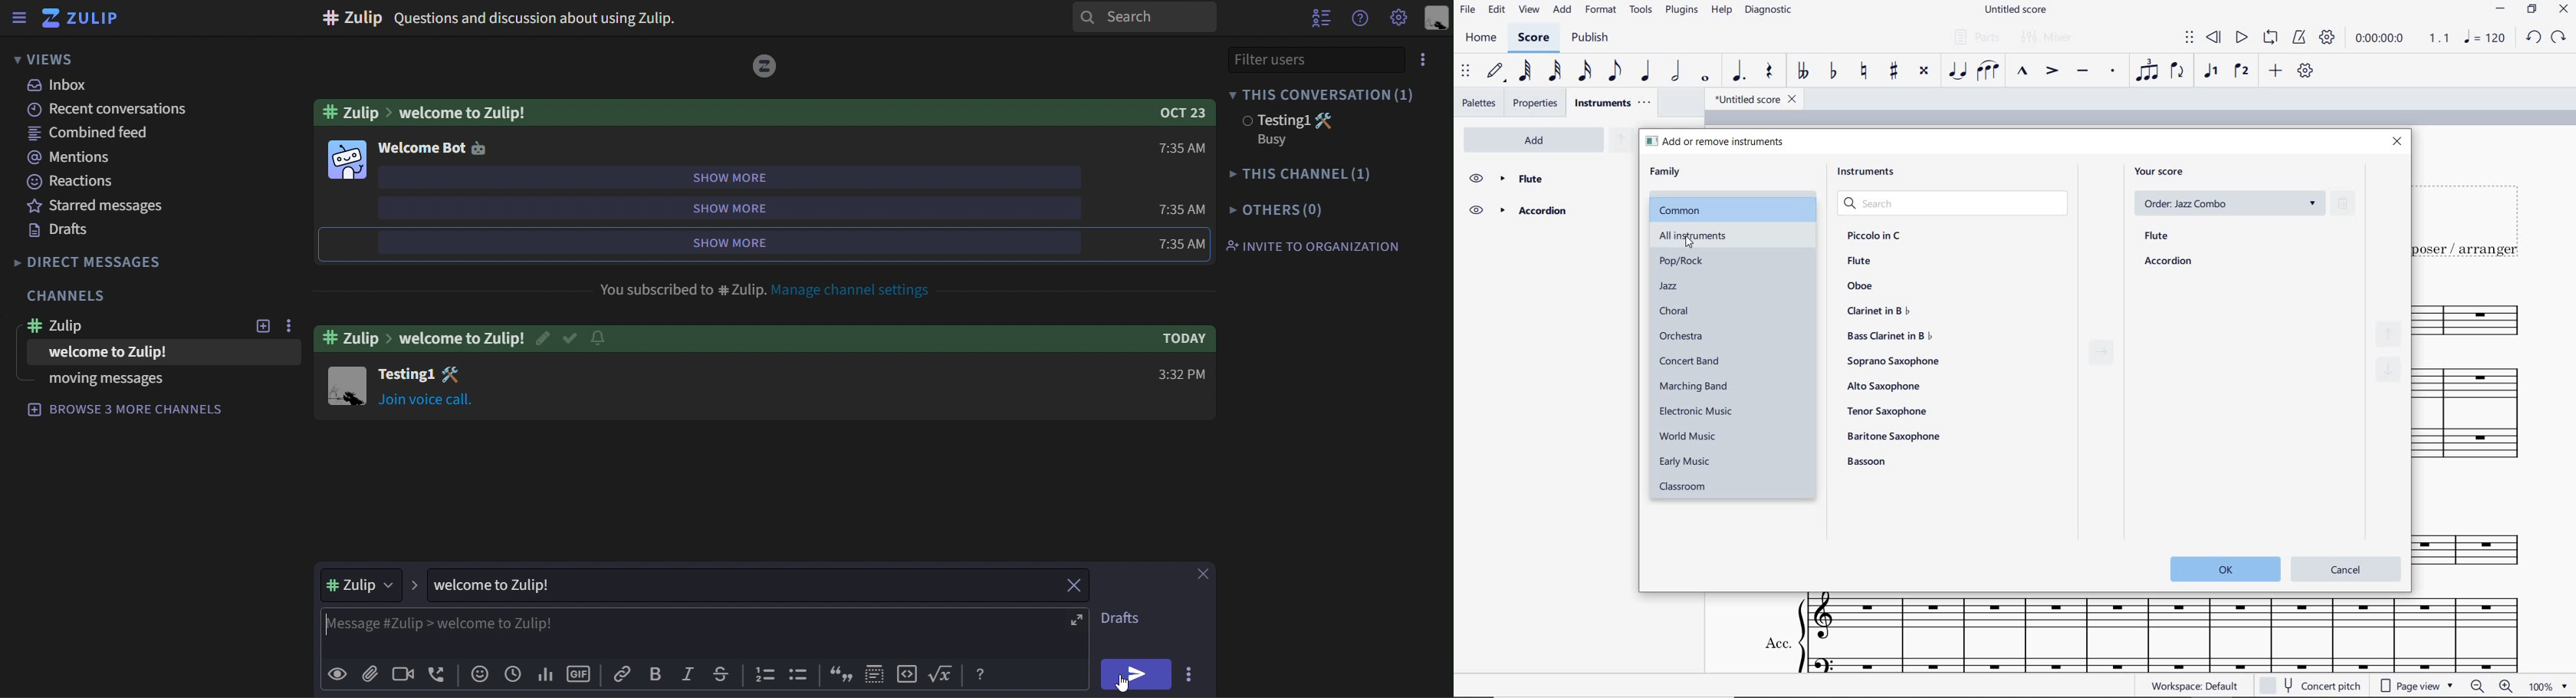  I want to click on marching band, so click(1694, 385).